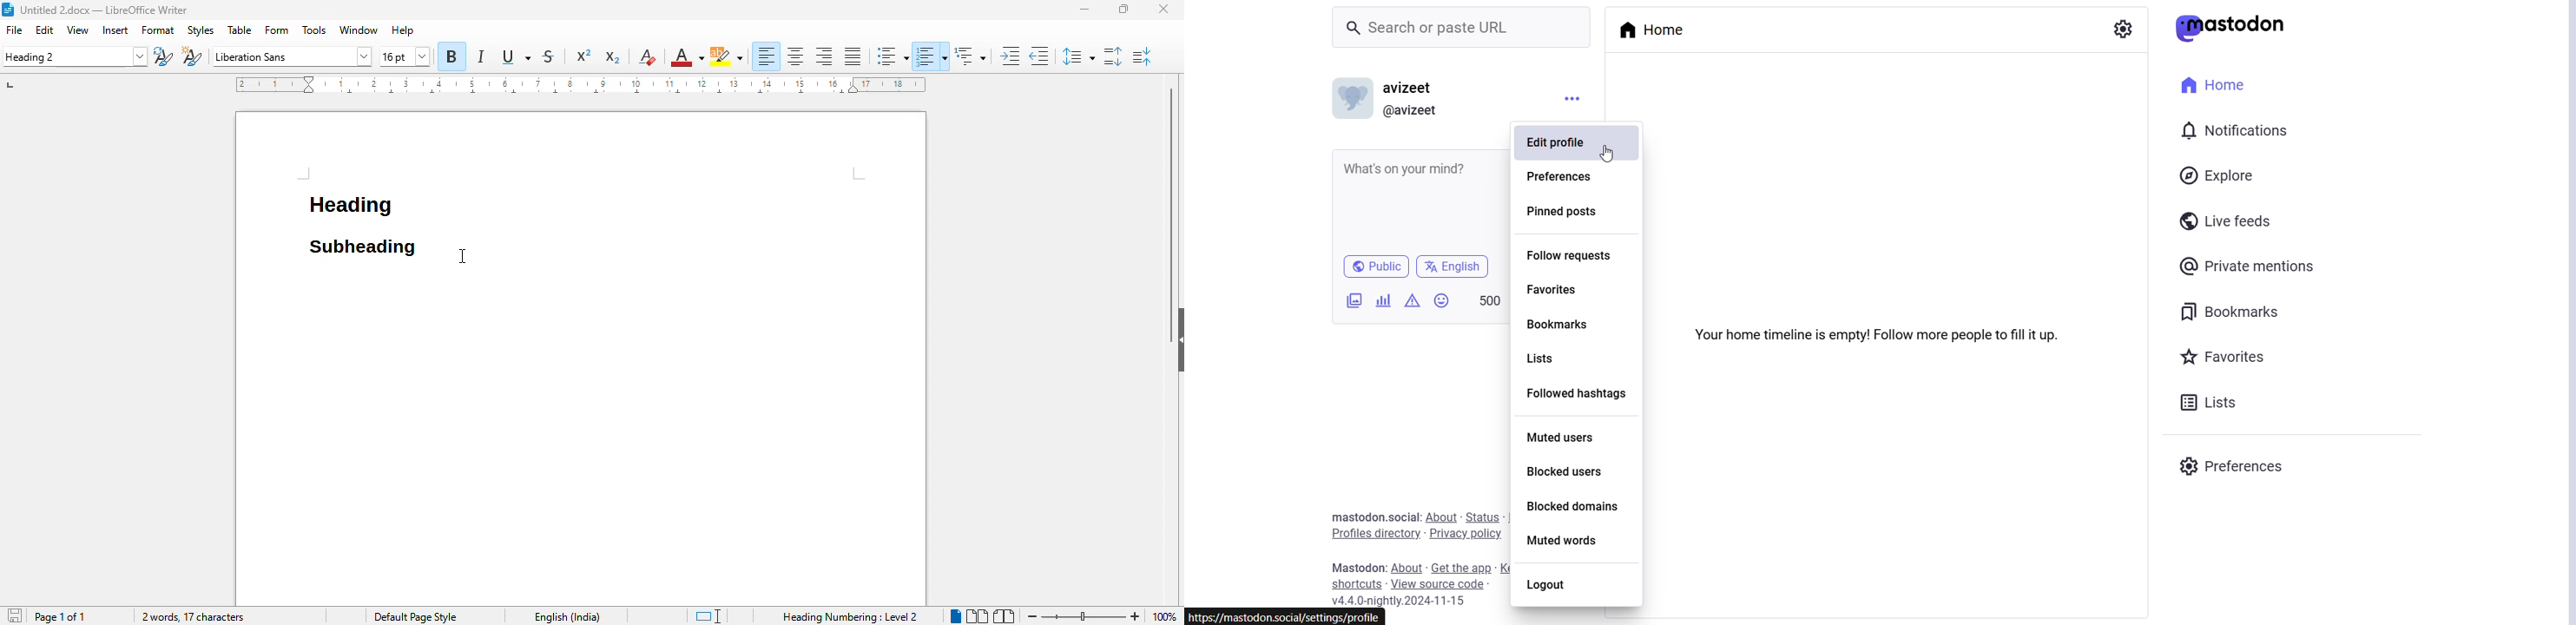  What do you see at coordinates (15, 615) in the screenshot?
I see `click to save document` at bounding box center [15, 615].